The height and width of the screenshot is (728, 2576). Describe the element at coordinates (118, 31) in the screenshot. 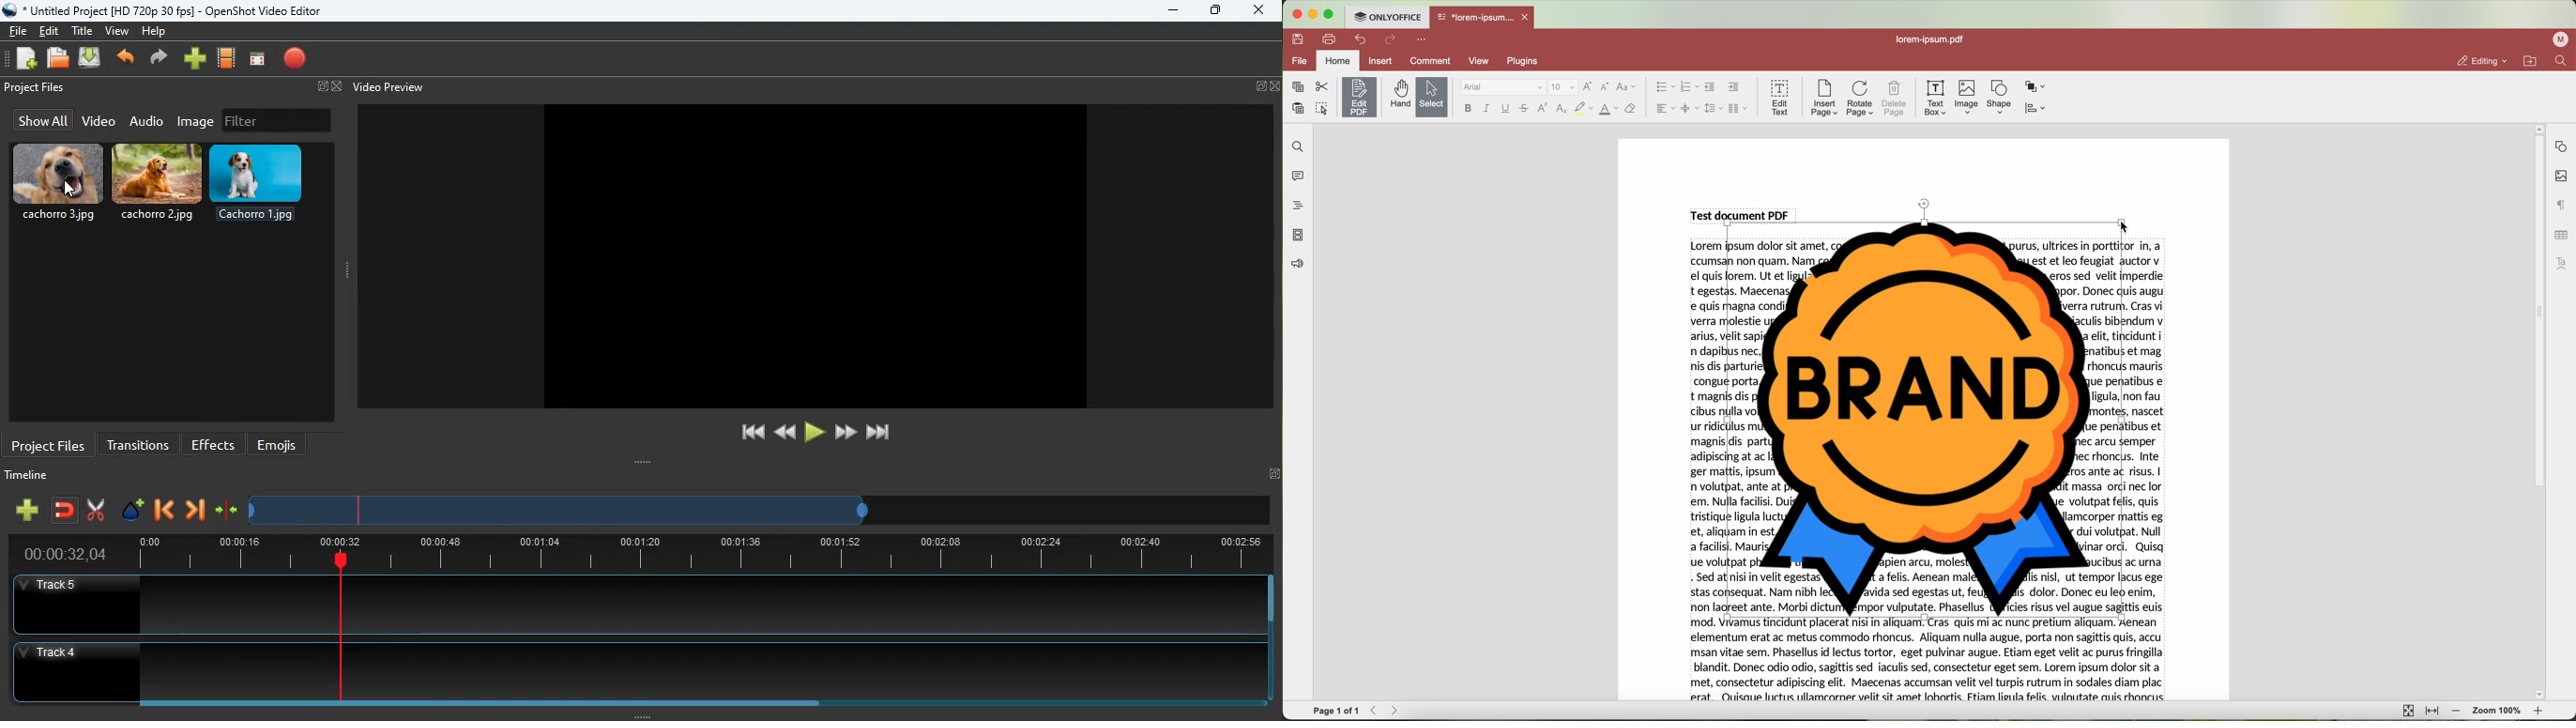

I see `view` at that location.